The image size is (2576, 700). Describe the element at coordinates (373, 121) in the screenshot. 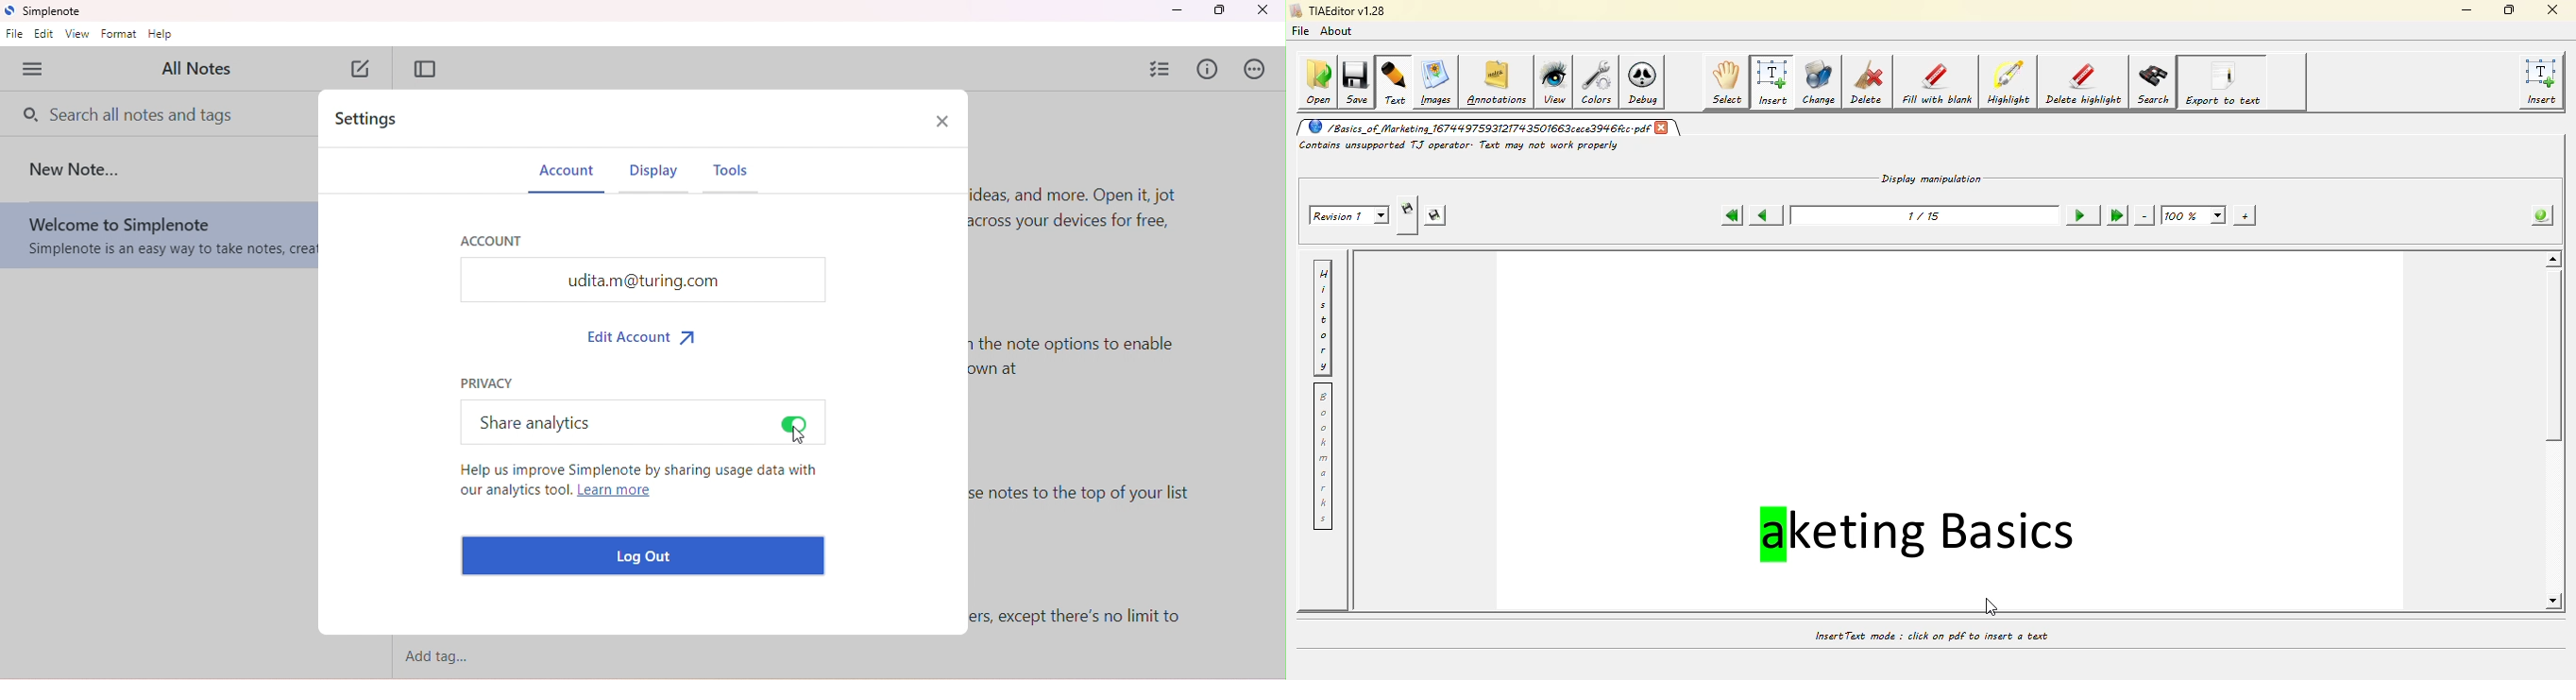

I see `settings` at that location.